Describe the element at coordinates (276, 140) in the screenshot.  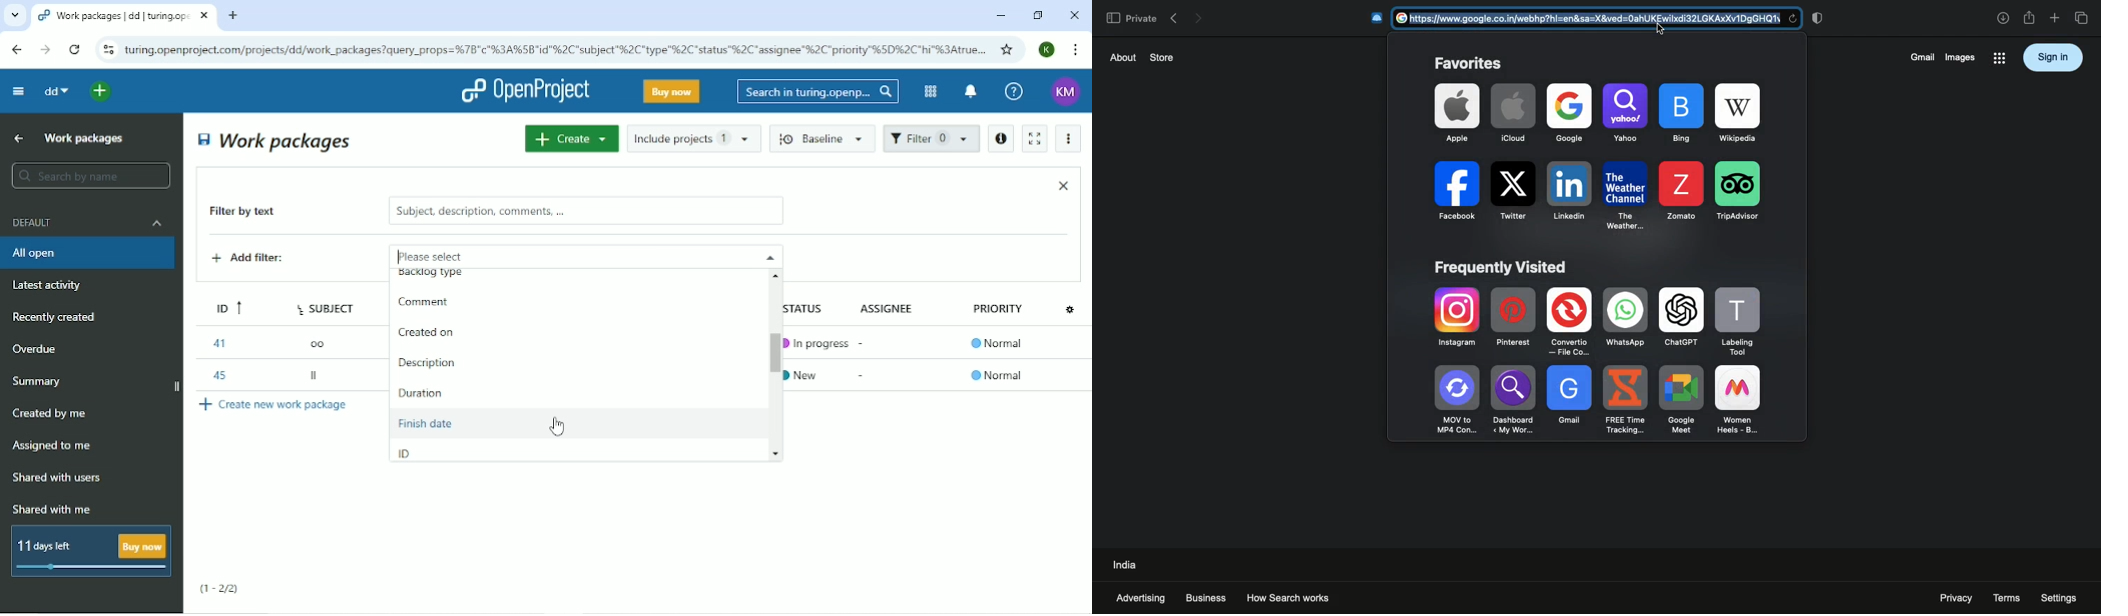
I see `Work packages` at that location.